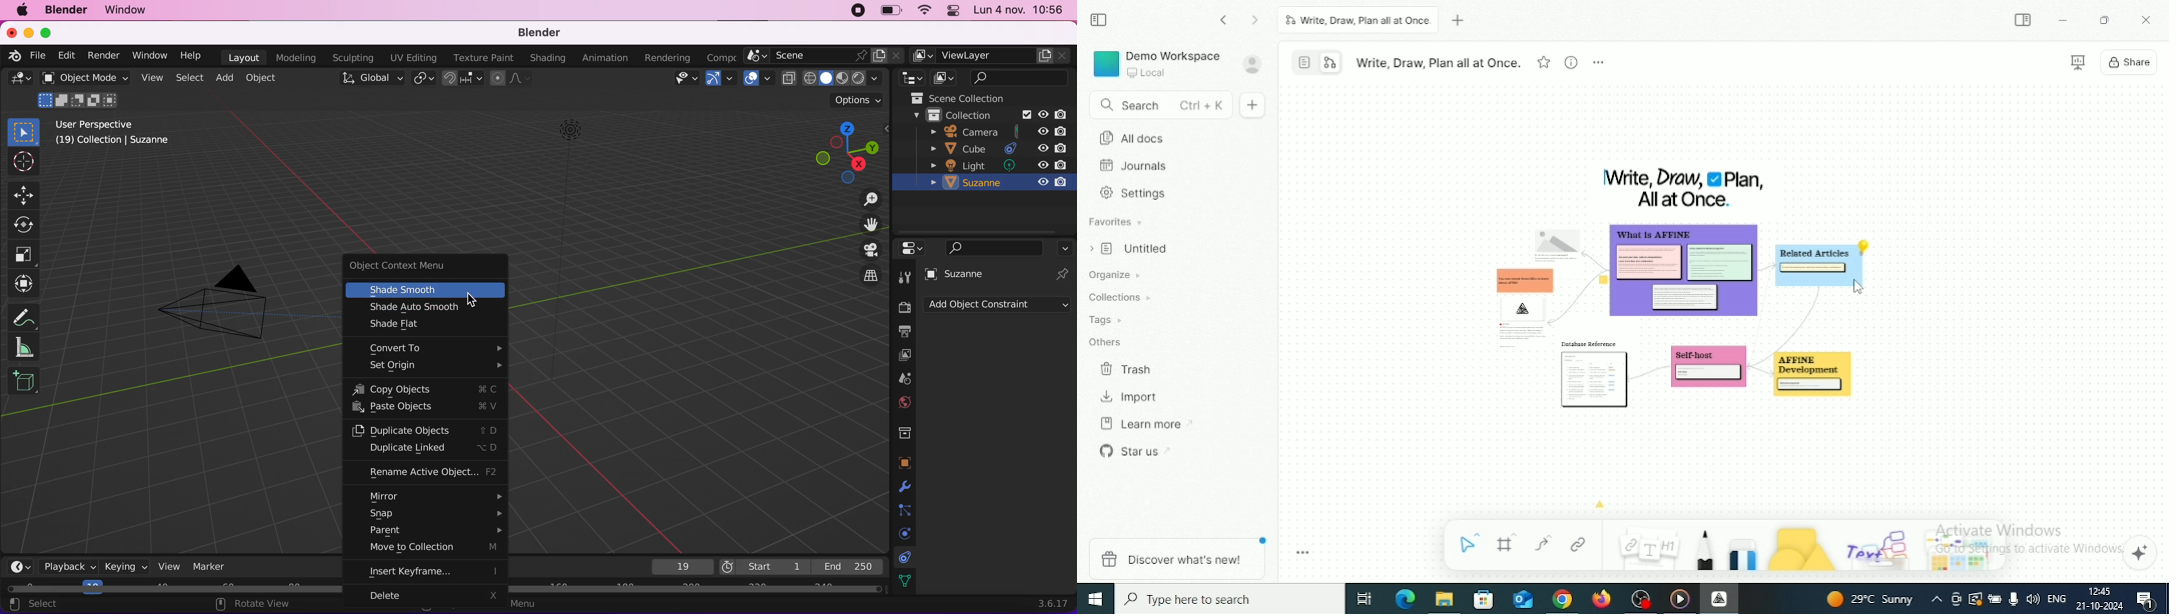 Image resolution: width=2184 pixels, height=616 pixels. What do you see at coordinates (1508, 543) in the screenshot?
I see `Frame` at bounding box center [1508, 543].